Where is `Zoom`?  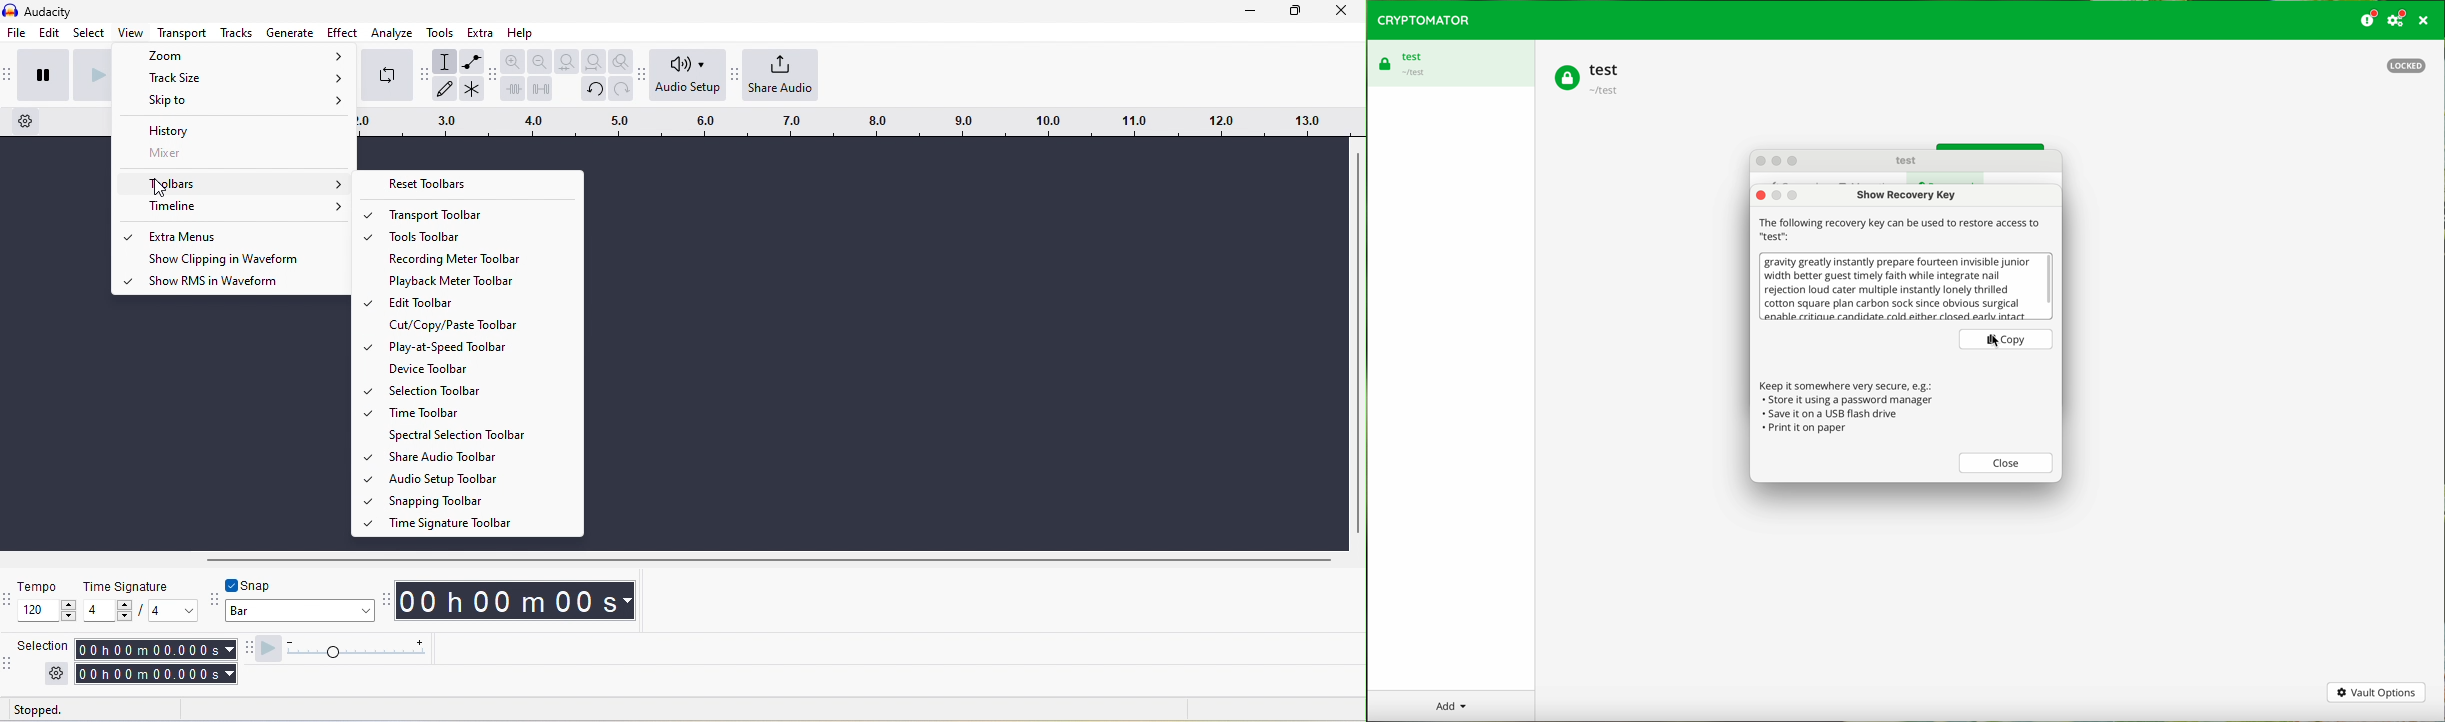 Zoom is located at coordinates (237, 55).